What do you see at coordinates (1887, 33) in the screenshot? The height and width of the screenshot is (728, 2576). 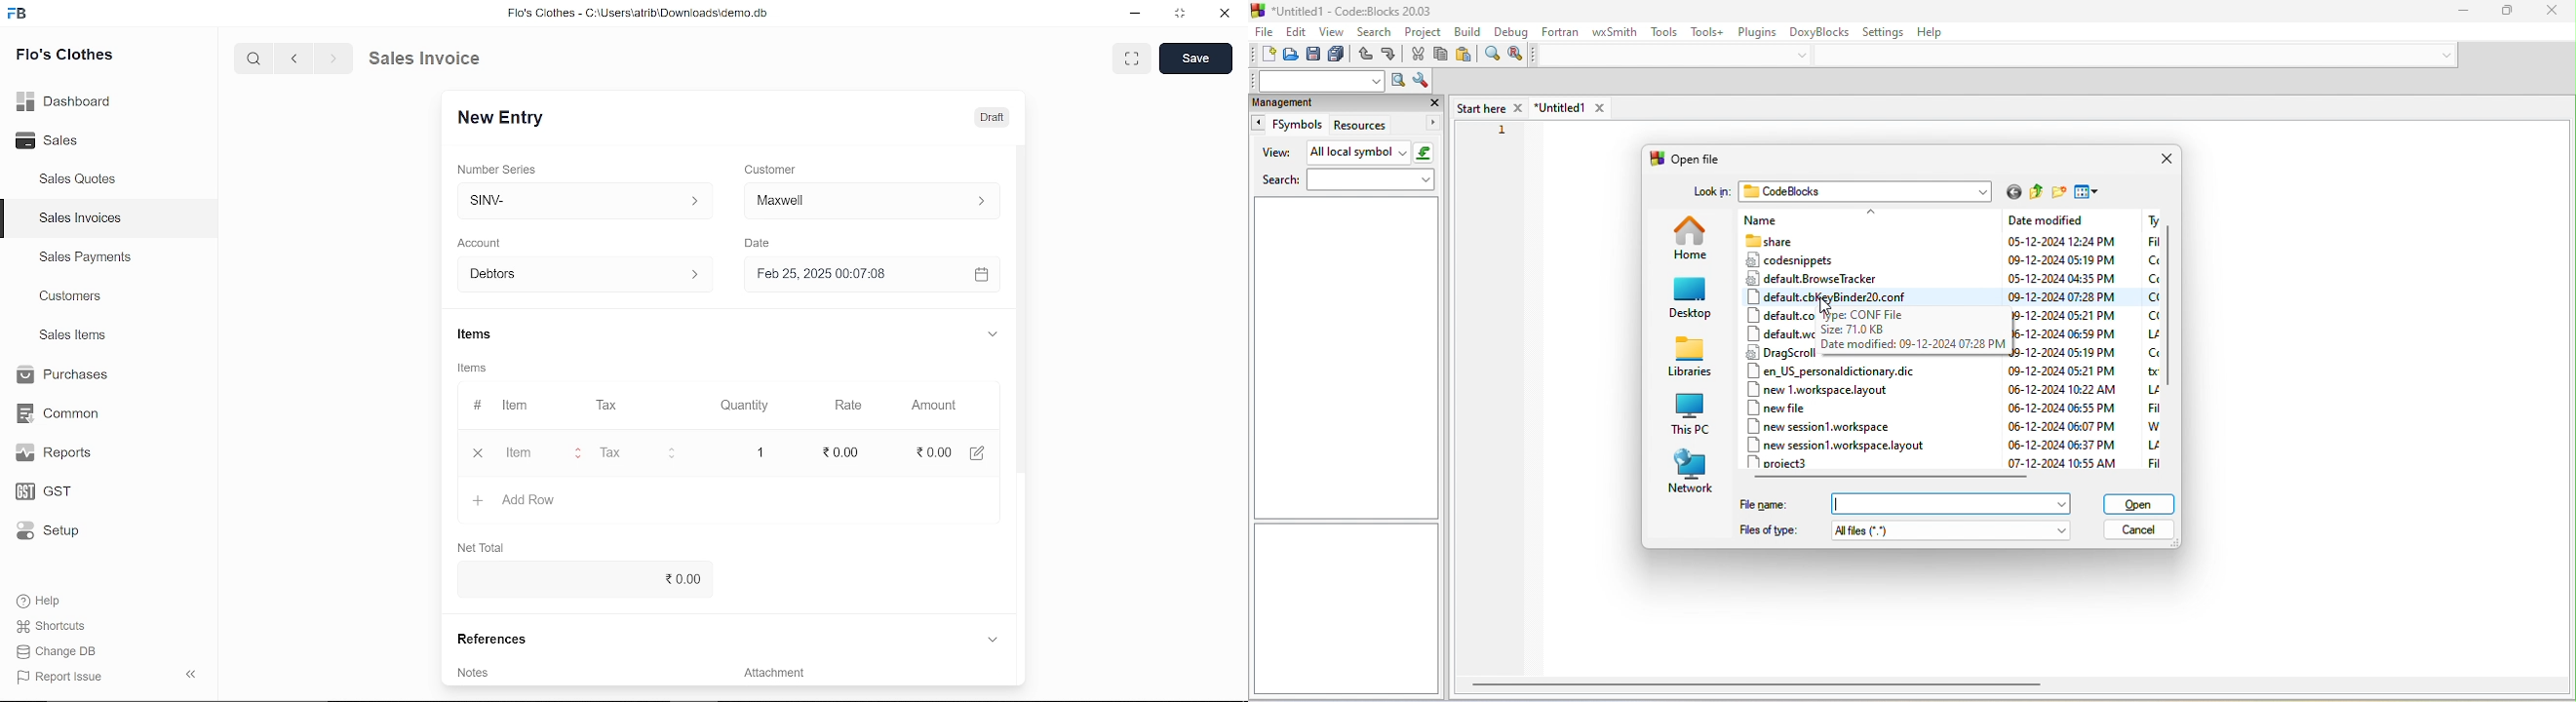 I see `setting` at bounding box center [1887, 33].